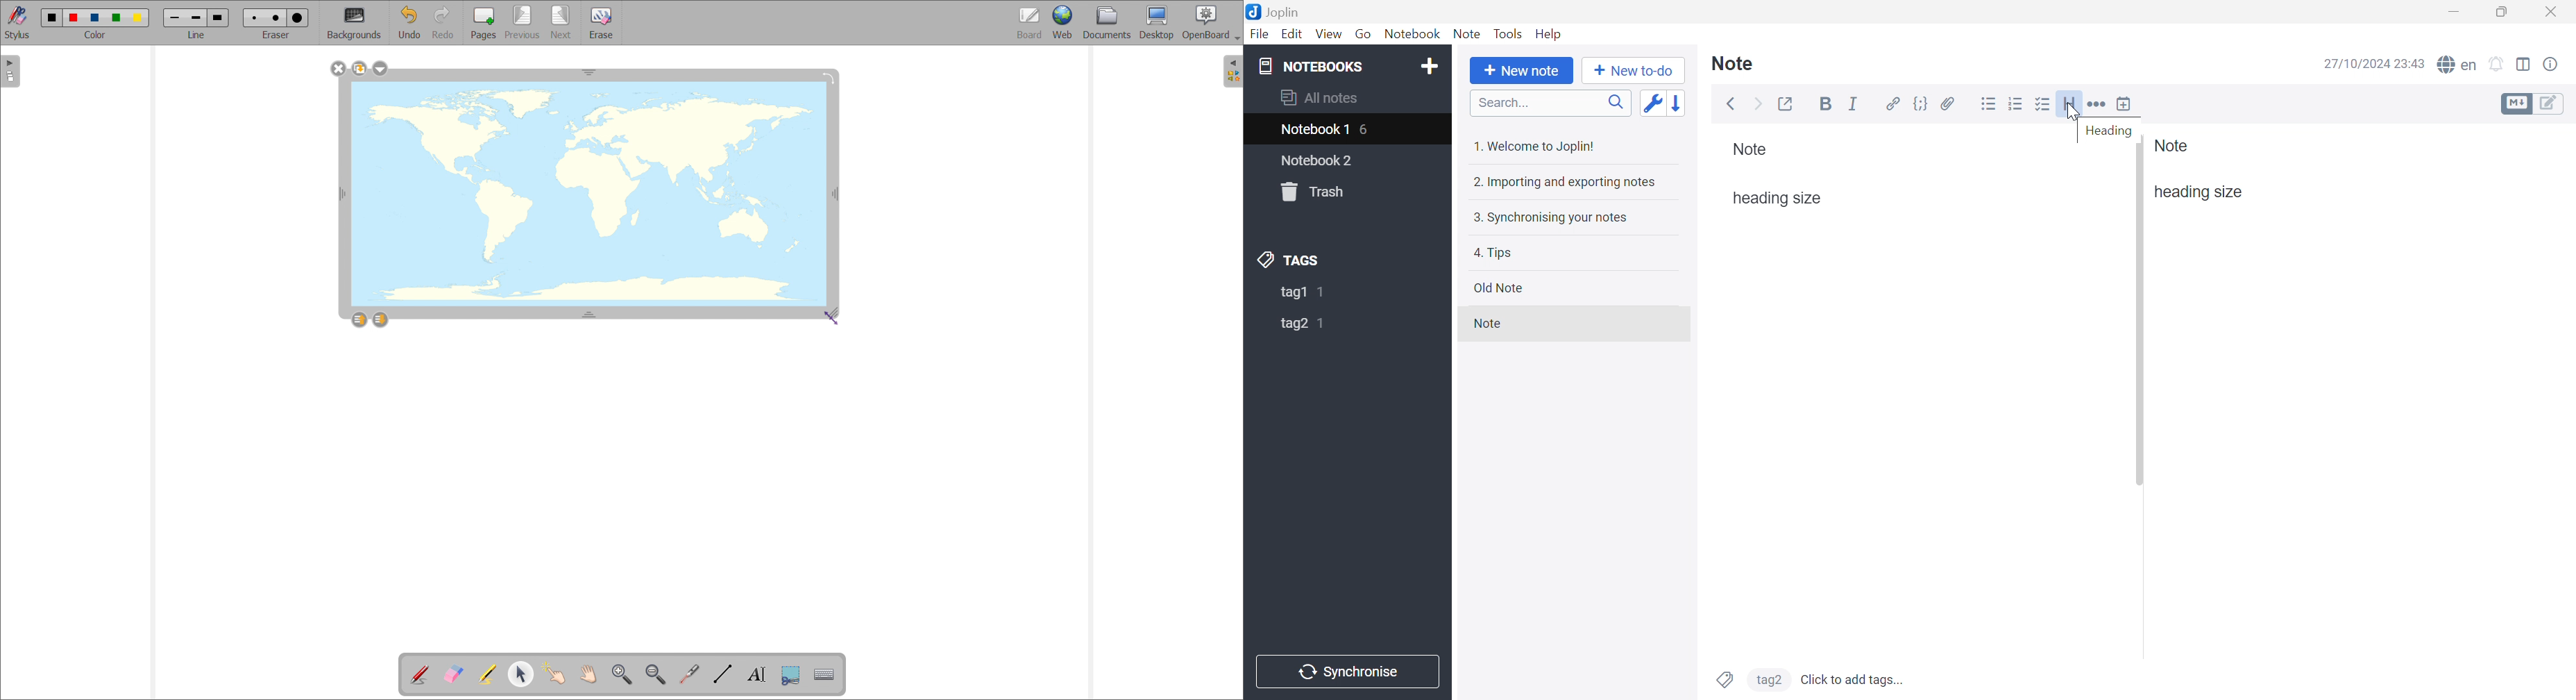  I want to click on Note, so click(1750, 149).